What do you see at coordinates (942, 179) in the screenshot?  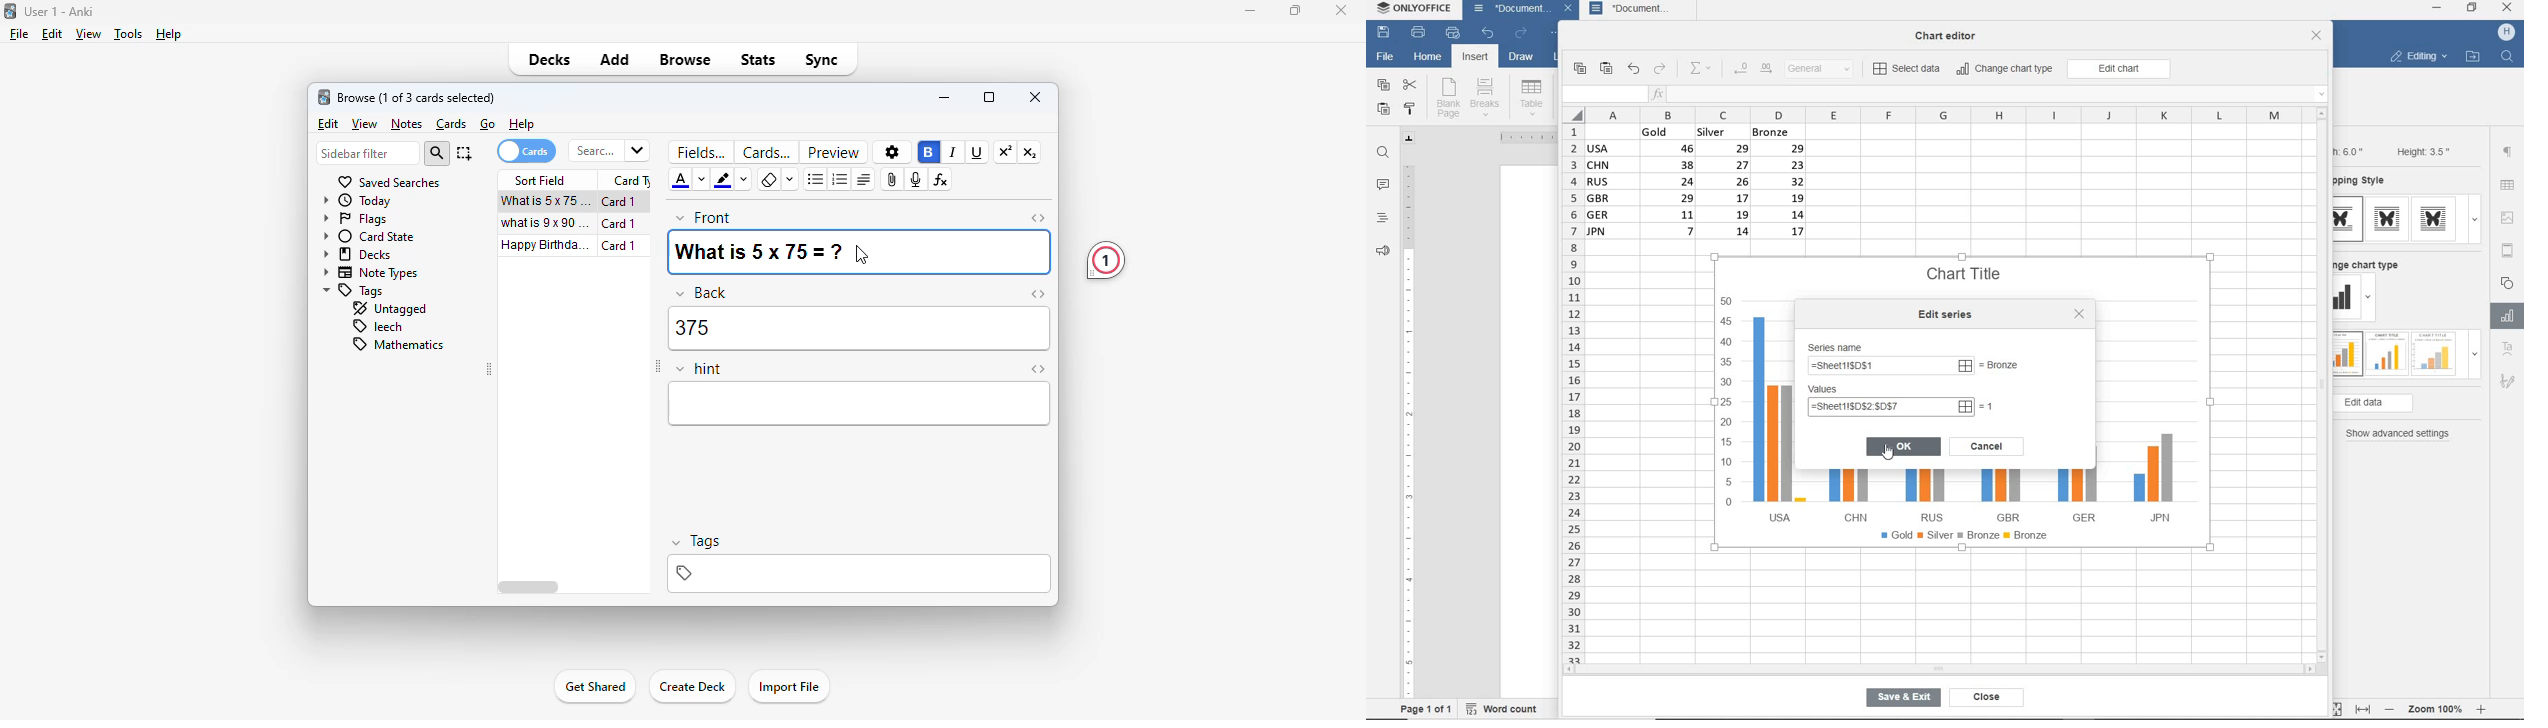 I see `equations` at bounding box center [942, 179].